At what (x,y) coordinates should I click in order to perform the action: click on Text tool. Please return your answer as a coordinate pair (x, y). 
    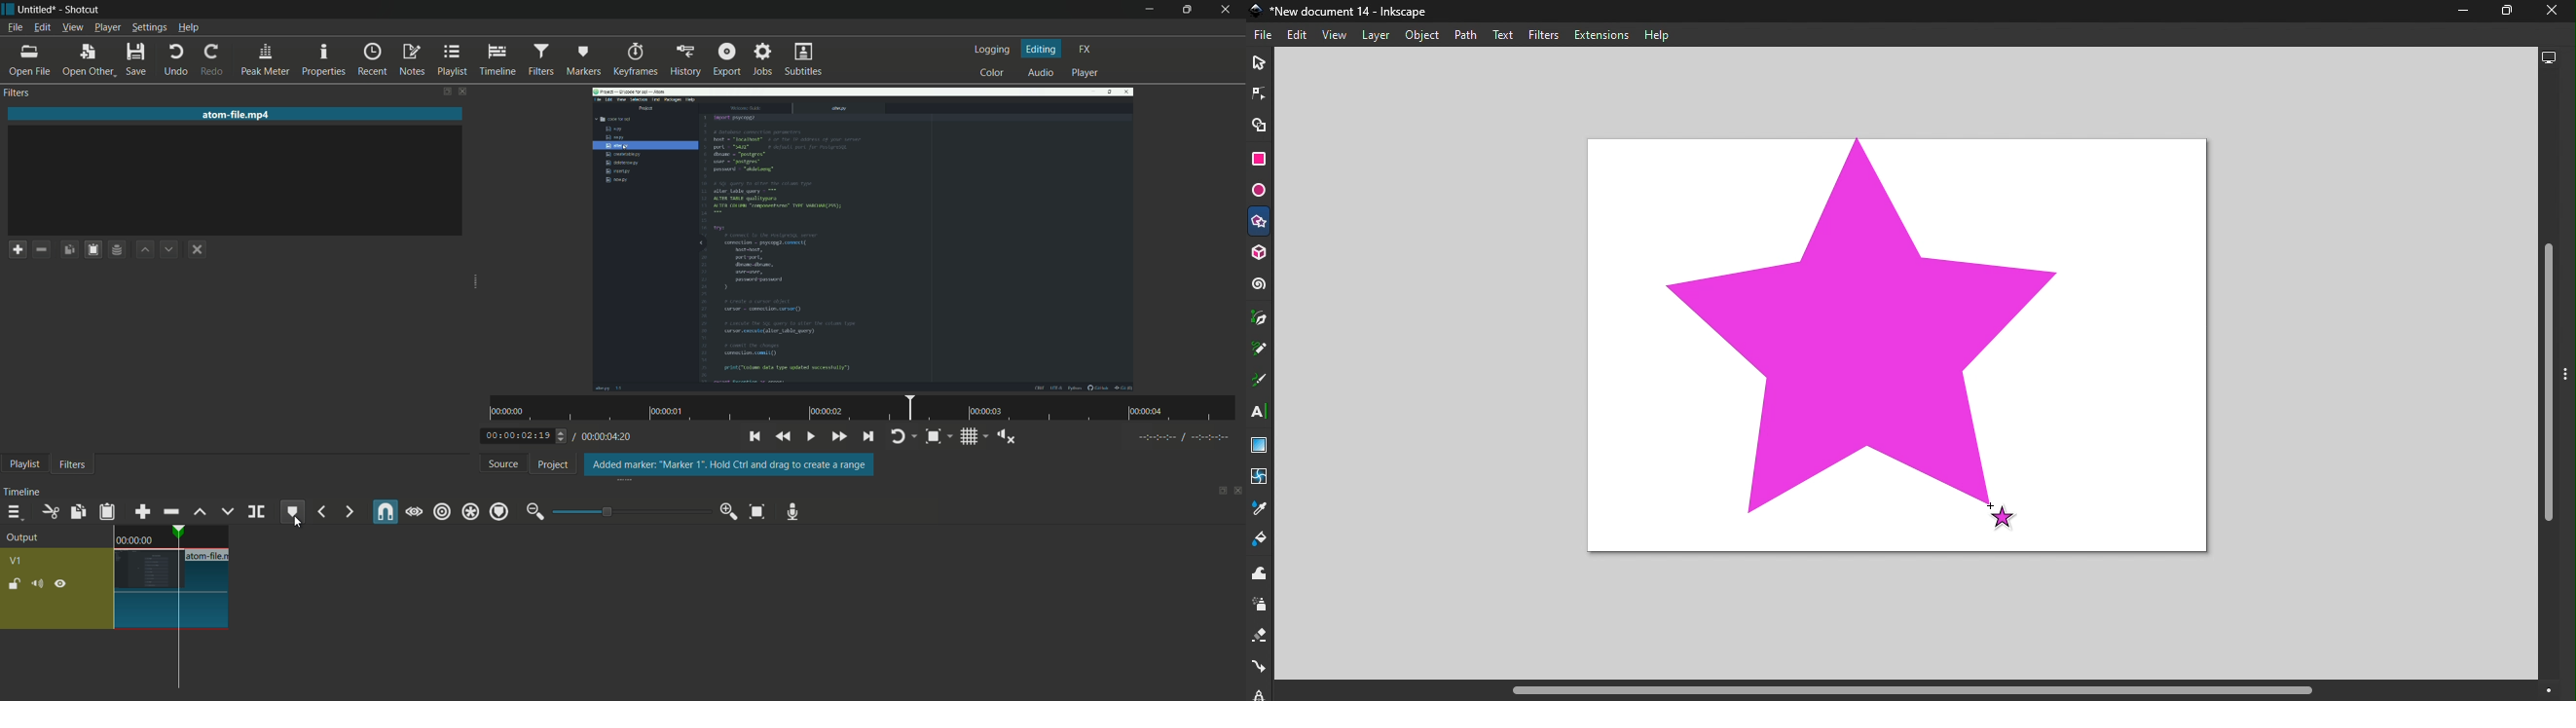
    Looking at the image, I should click on (1262, 413).